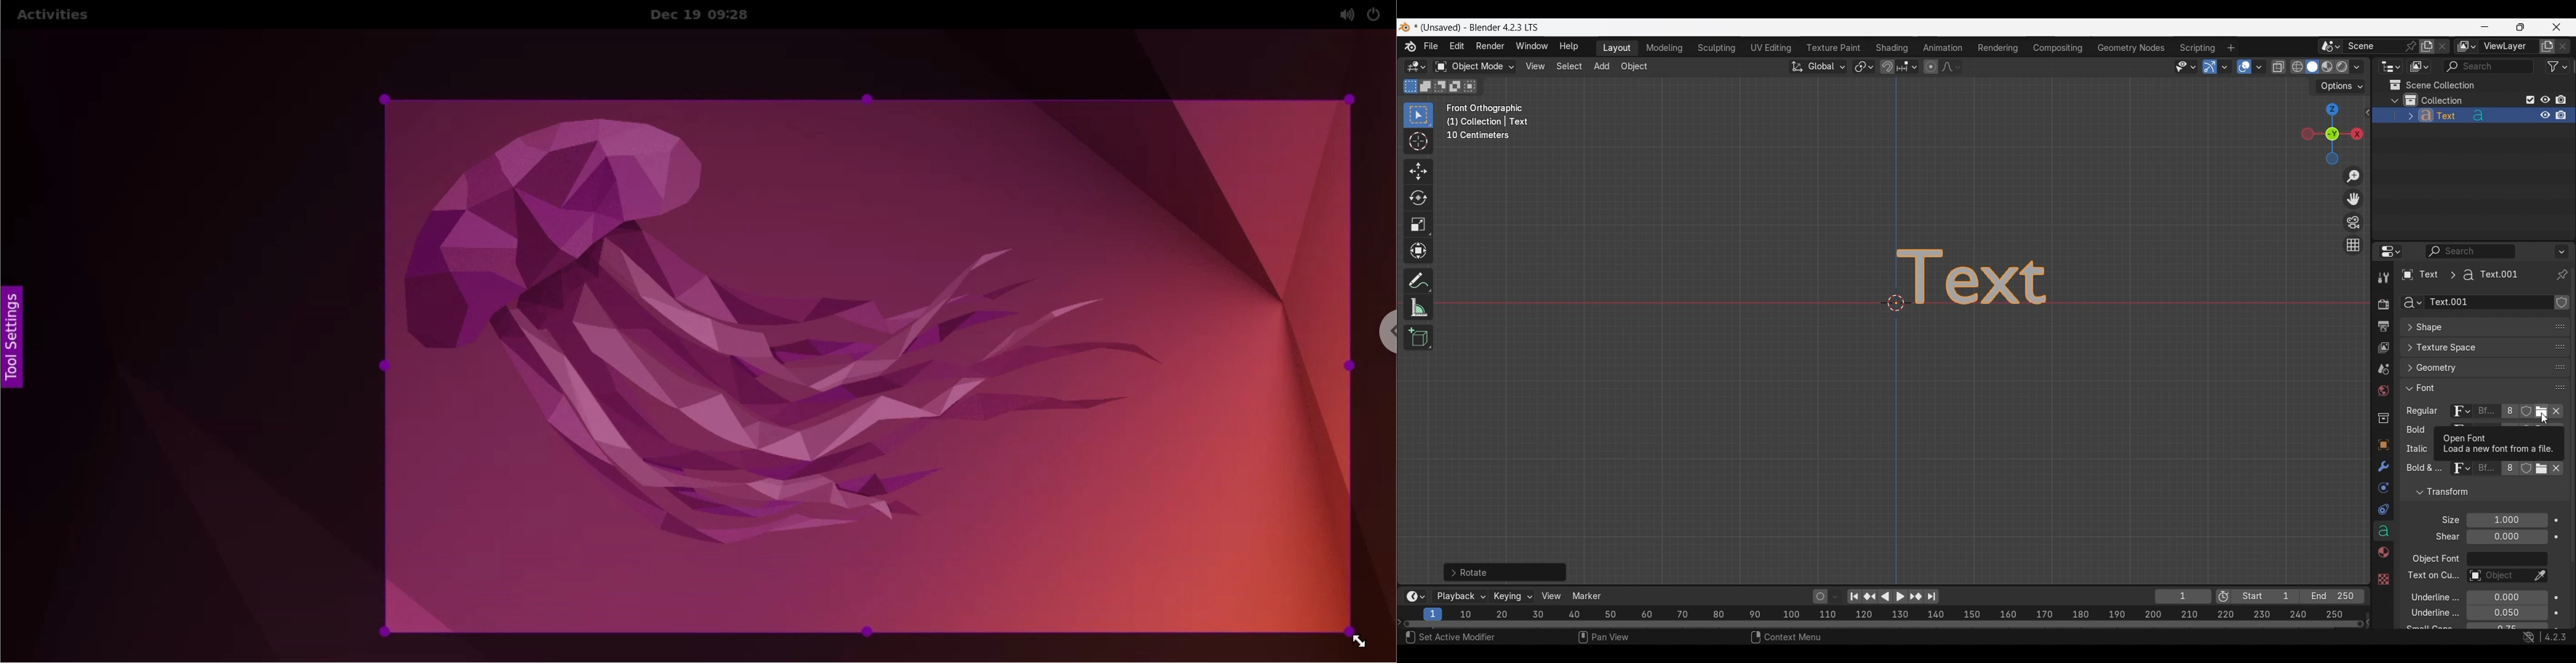  What do you see at coordinates (2383, 418) in the screenshot?
I see `Collection` at bounding box center [2383, 418].